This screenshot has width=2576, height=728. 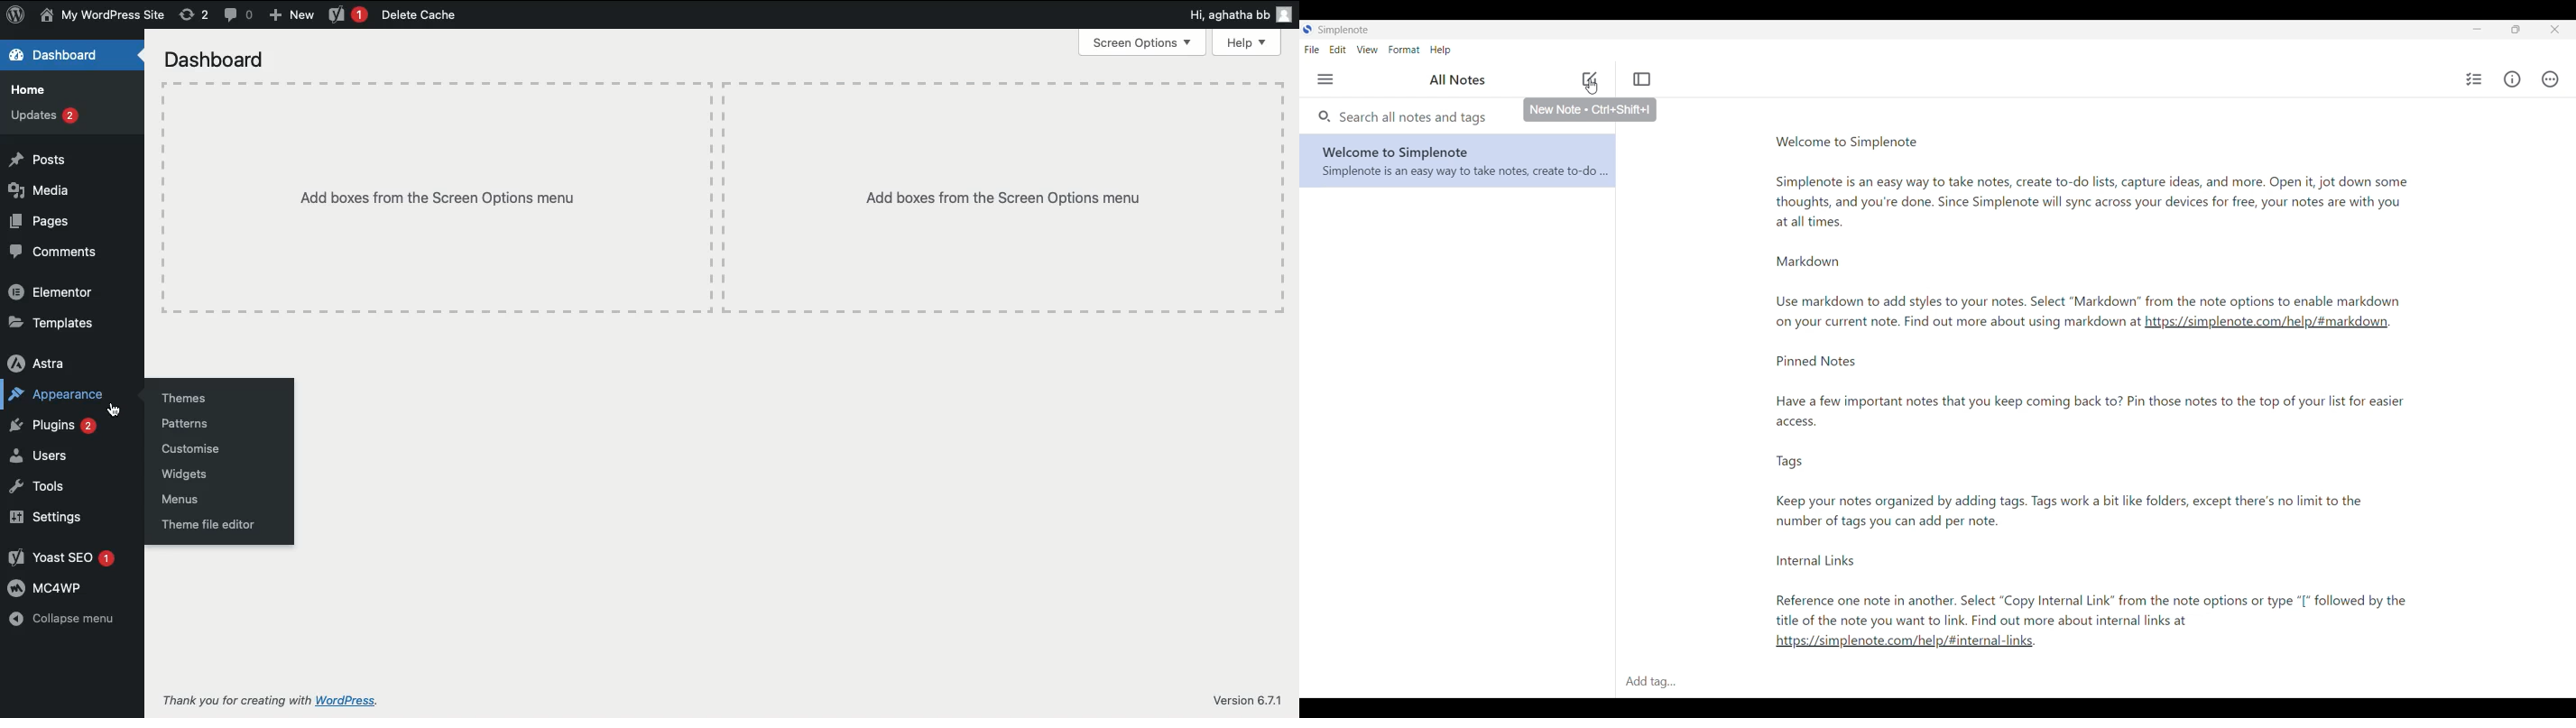 What do you see at coordinates (52, 490) in the screenshot?
I see `Tools` at bounding box center [52, 490].